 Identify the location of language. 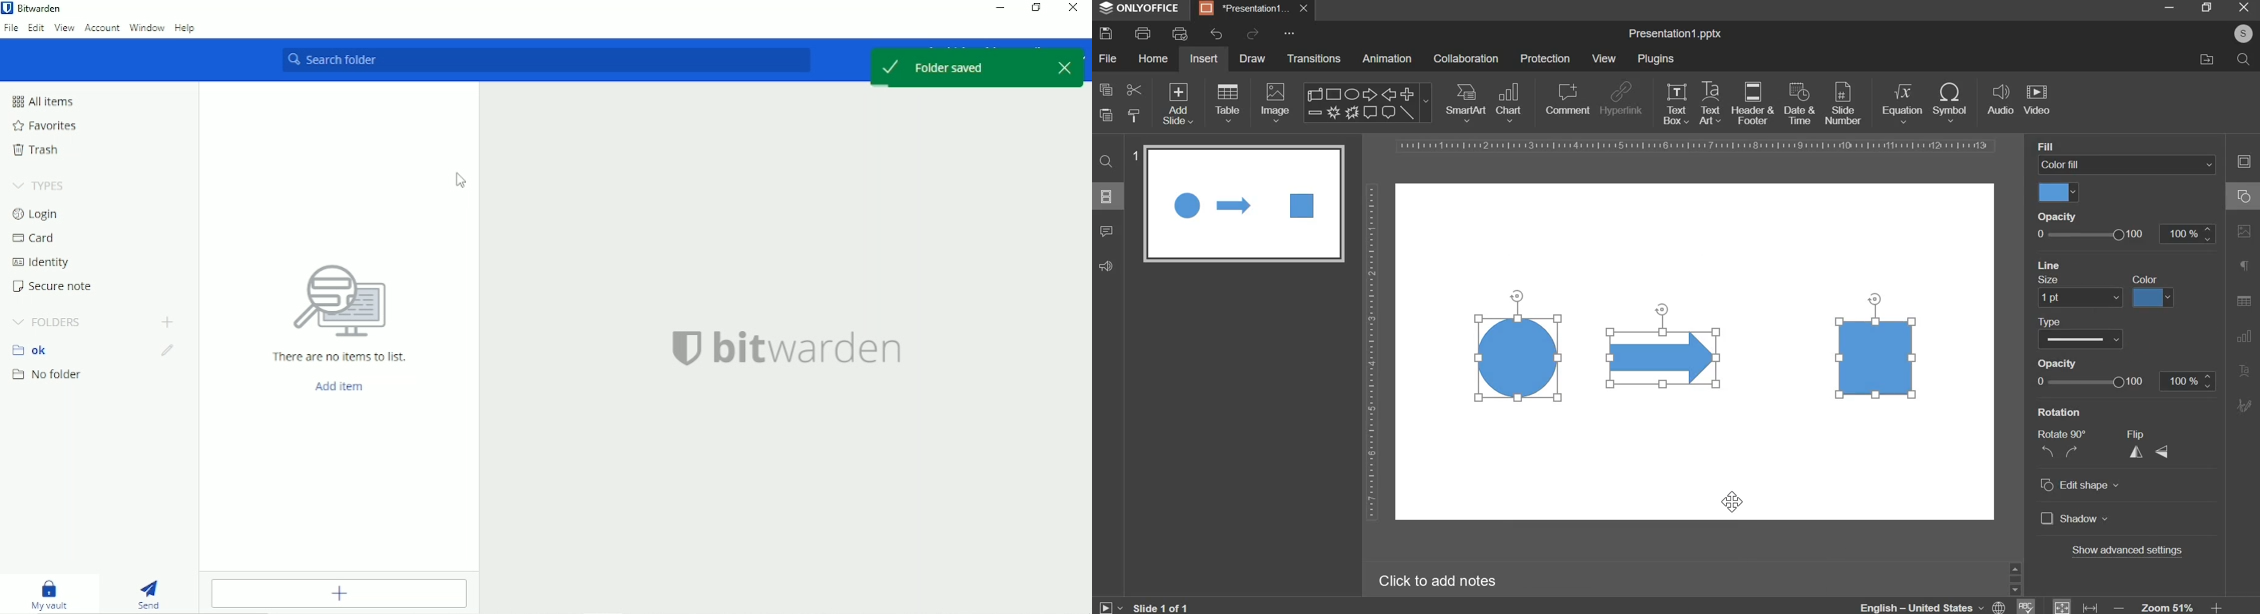
(2025, 605).